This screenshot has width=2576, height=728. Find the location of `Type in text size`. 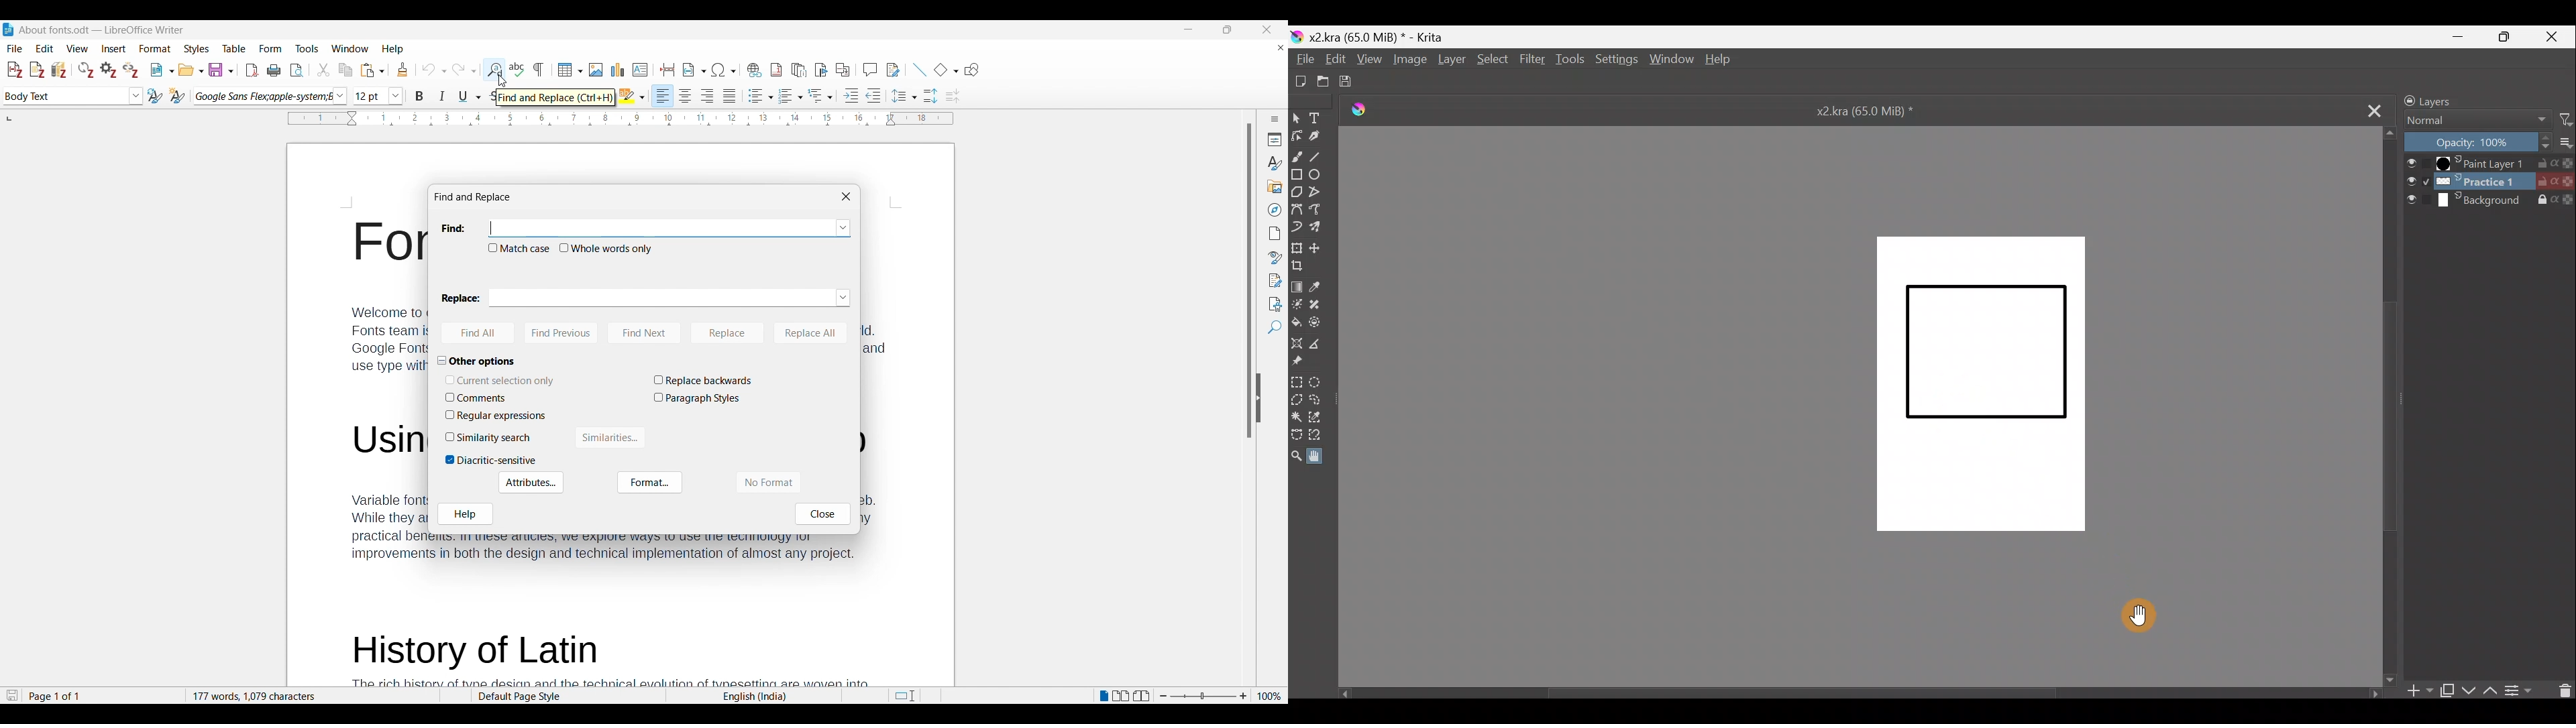

Type in text size is located at coordinates (370, 97).